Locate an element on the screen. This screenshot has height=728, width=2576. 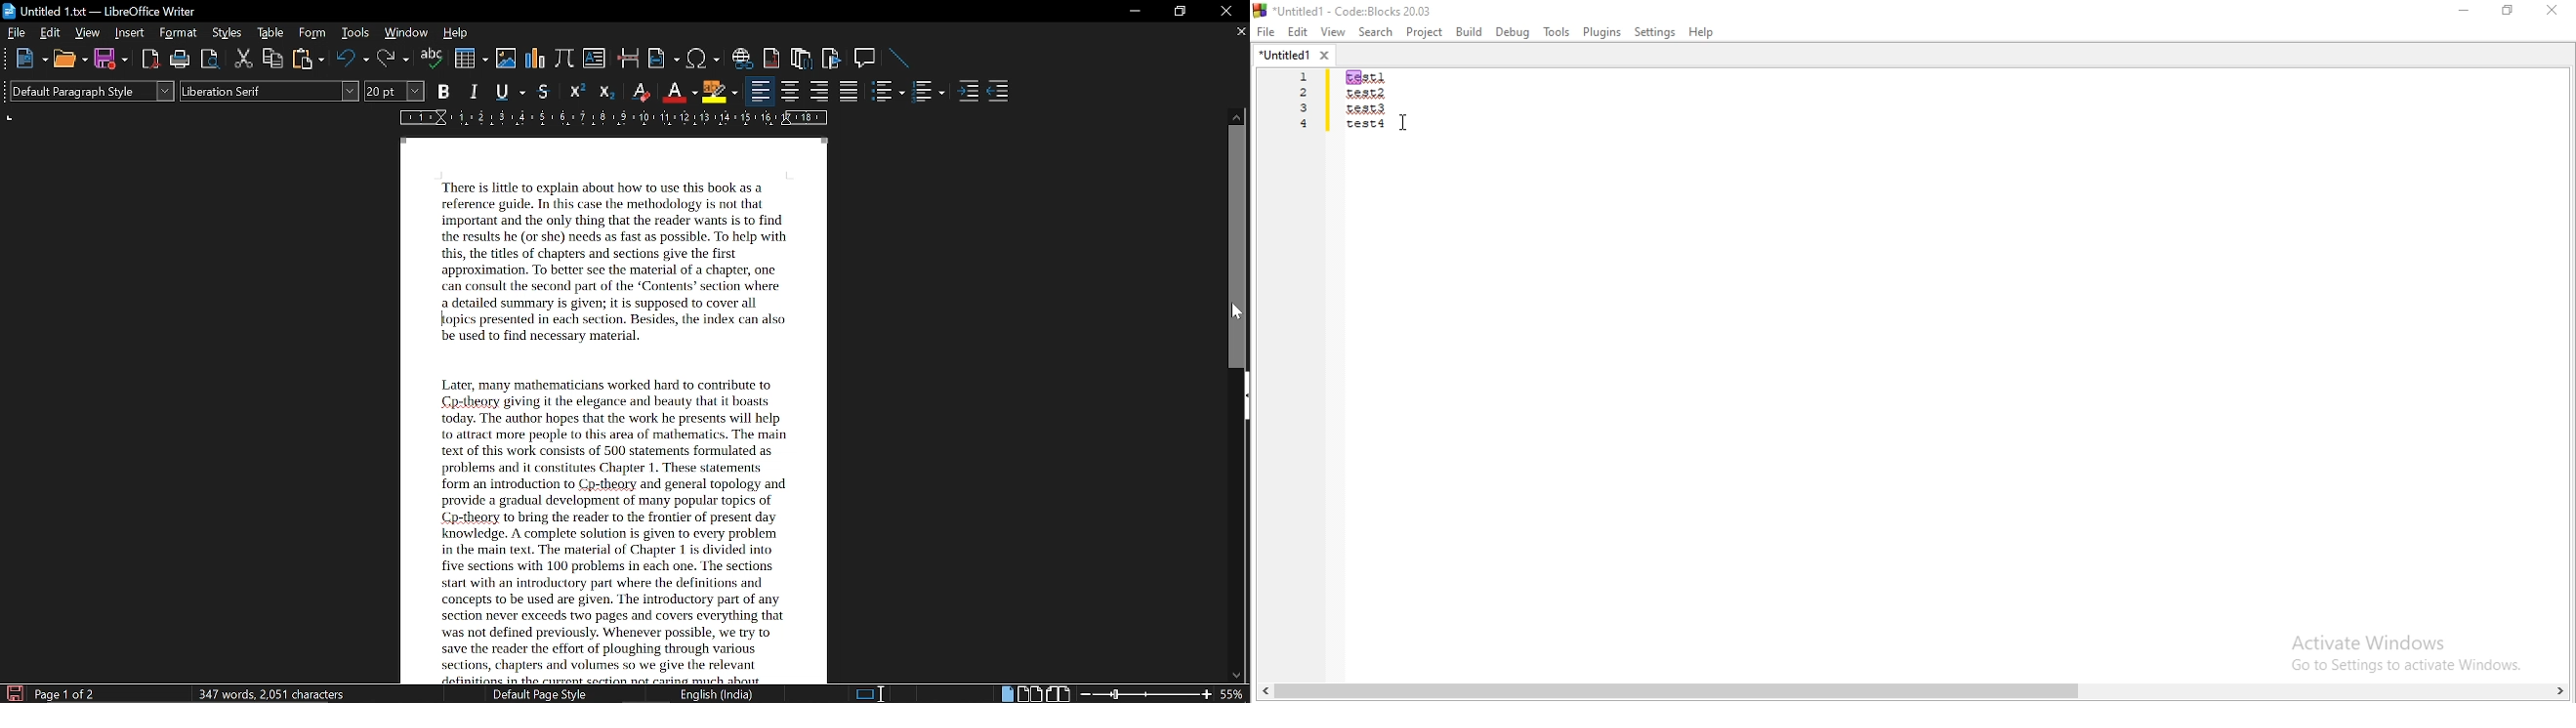
cut is located at coordinates (244, 59).